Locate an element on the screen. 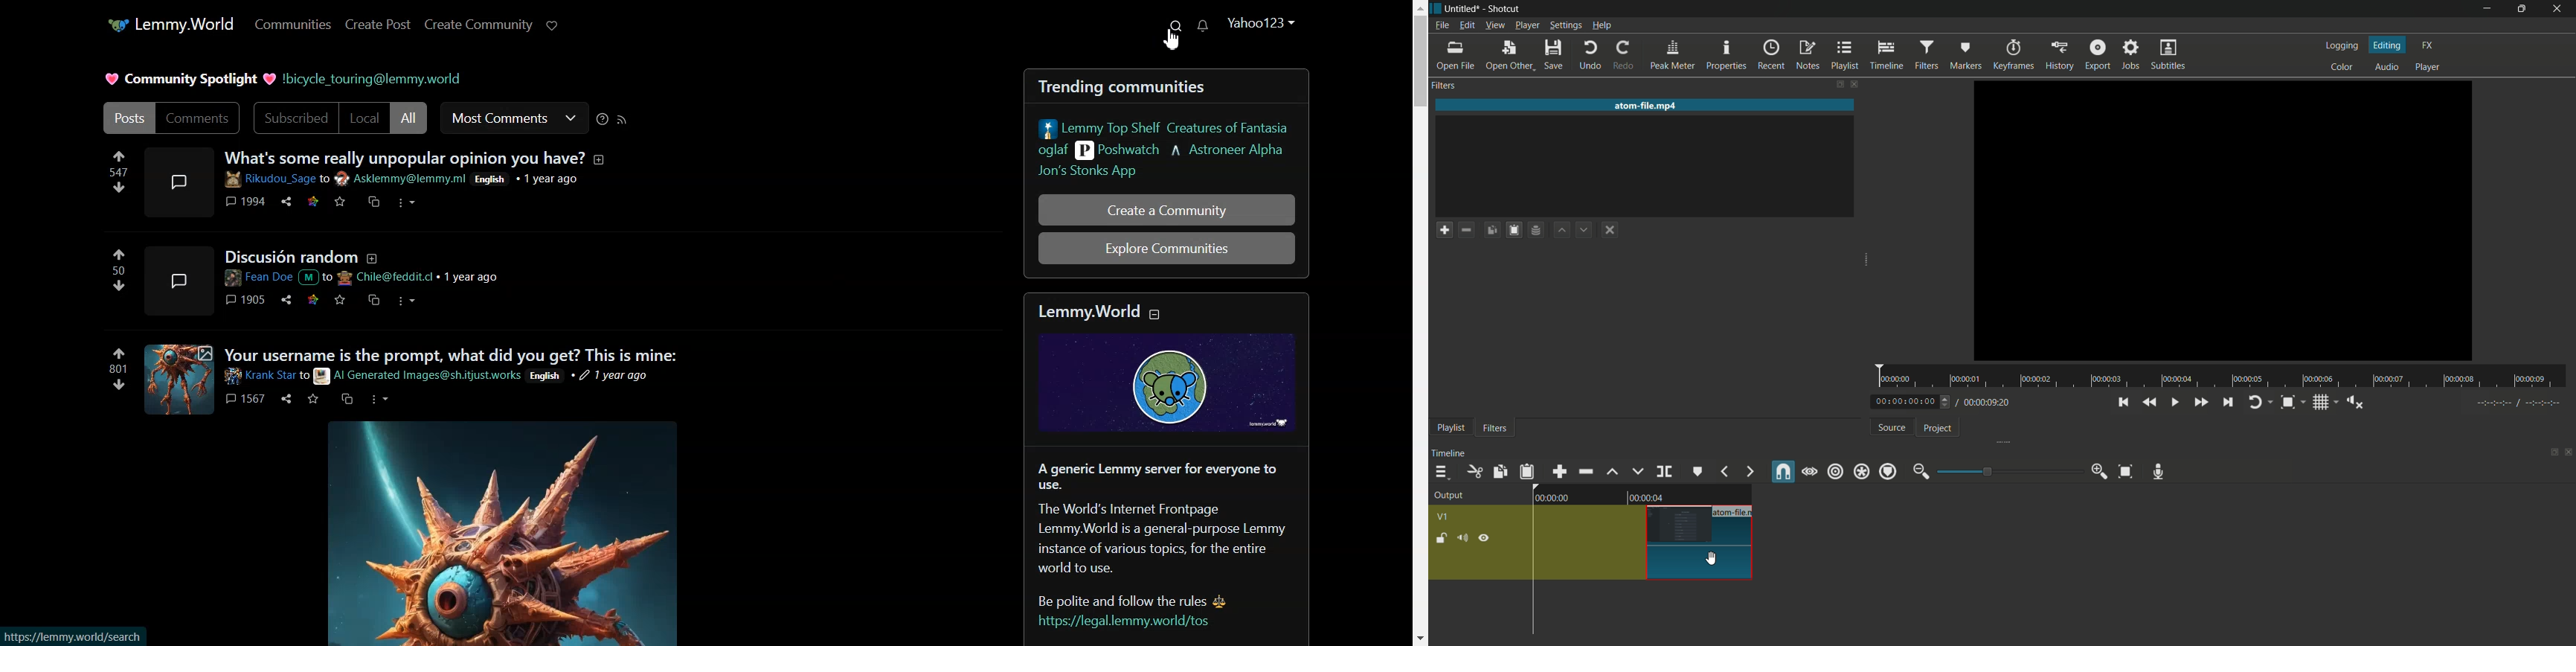  change layout is located at coordinates (1828, 83).